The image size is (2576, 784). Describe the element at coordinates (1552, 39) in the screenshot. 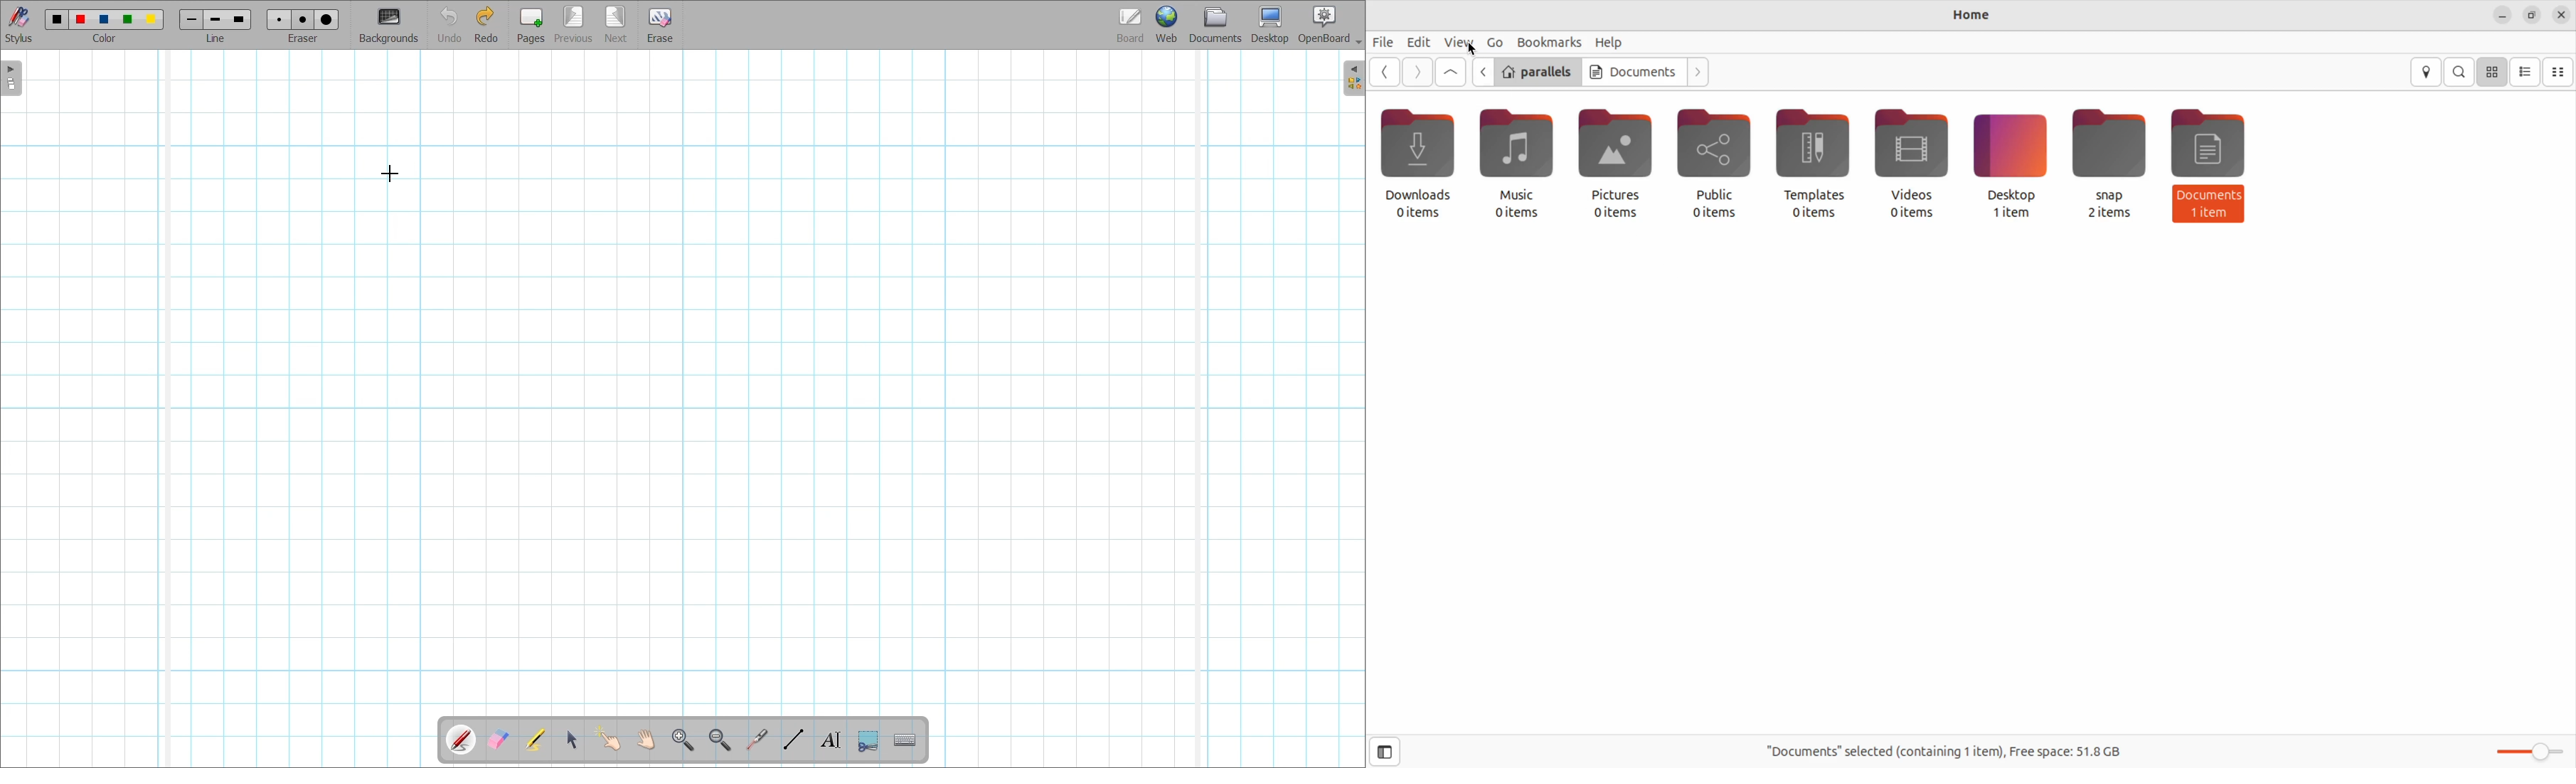

I see `Bookmarks` at that location.